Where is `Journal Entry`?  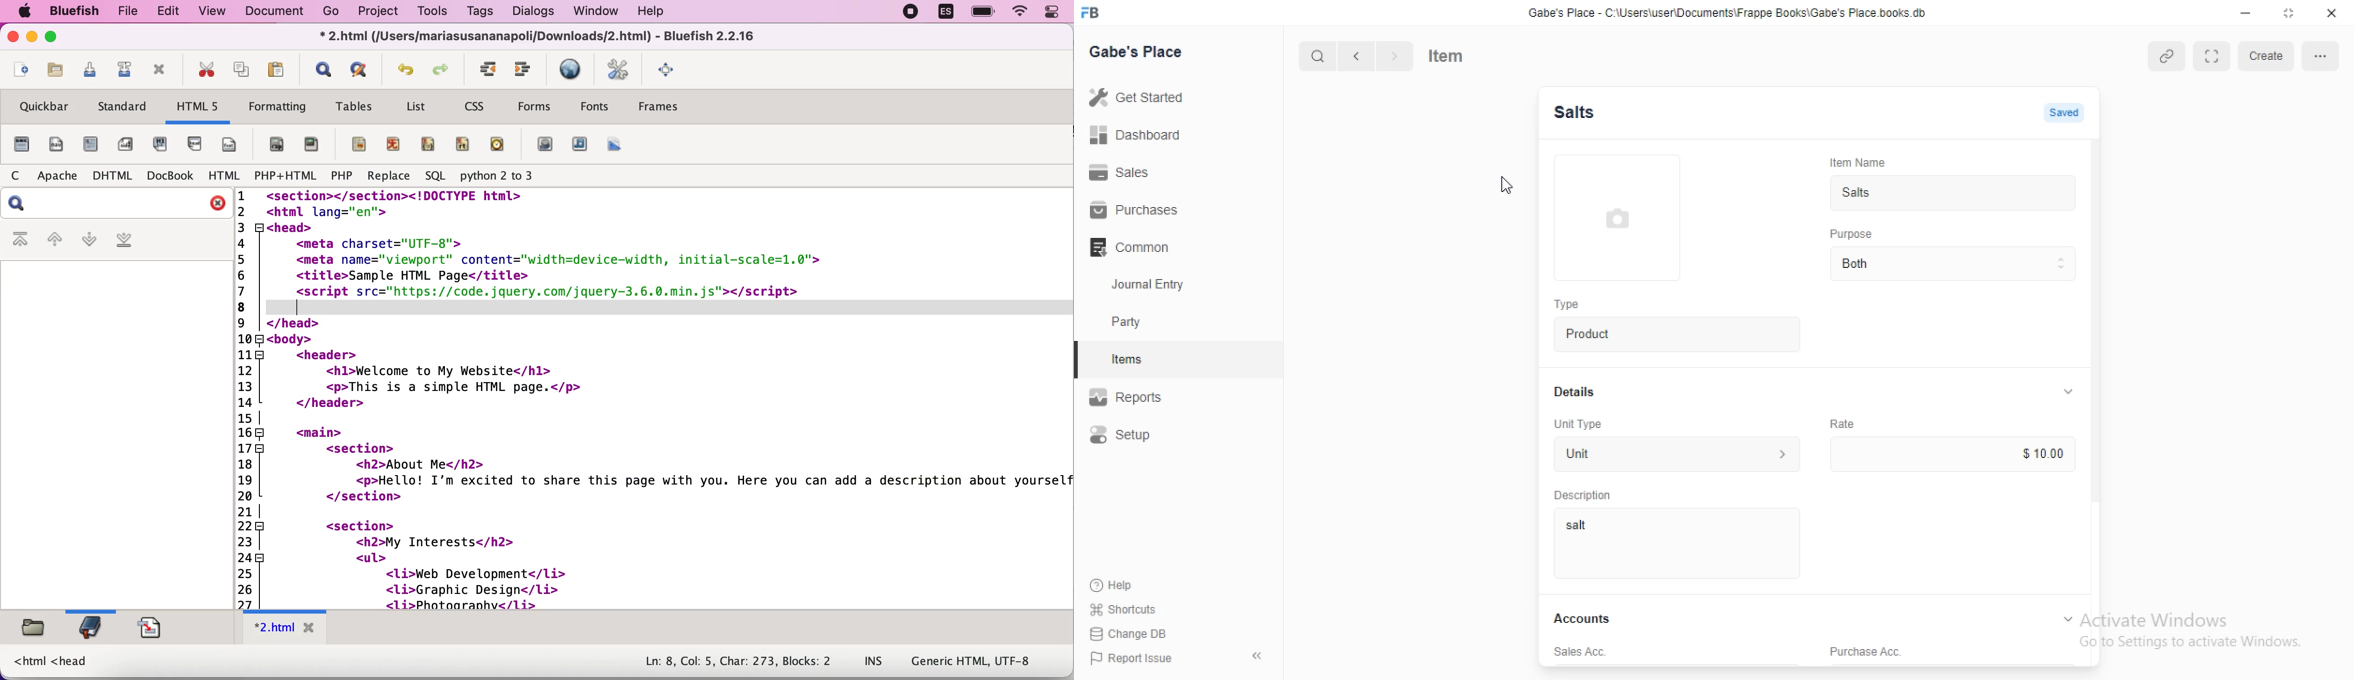 Journal Entry is located at coordinates (1152, 283).